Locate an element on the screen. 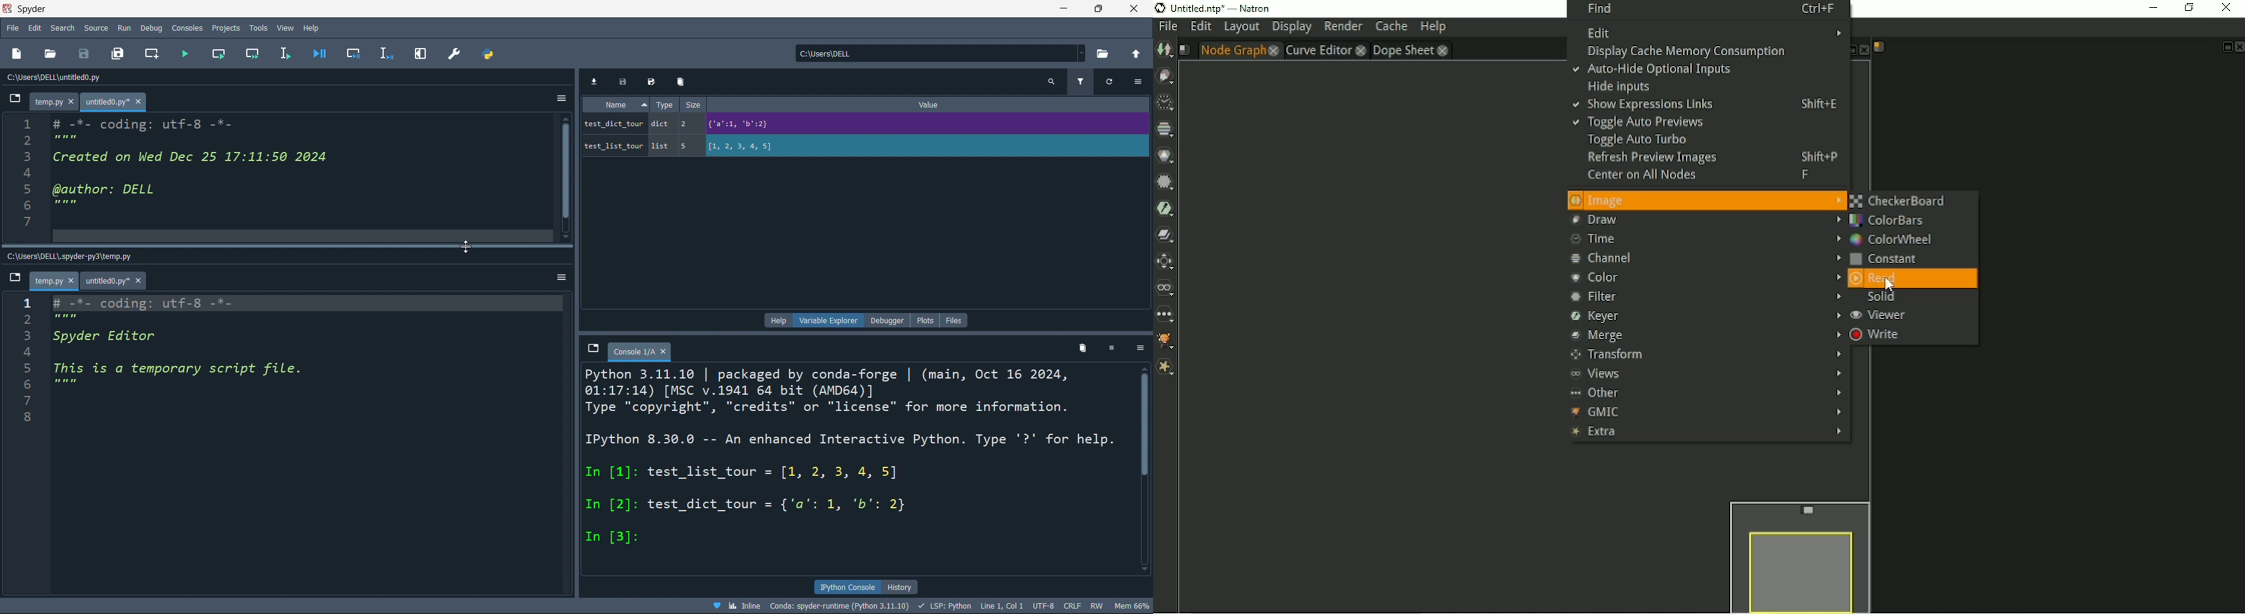  1 # -*- coding: utf-8 -*- is located at coordinates (129, 122).